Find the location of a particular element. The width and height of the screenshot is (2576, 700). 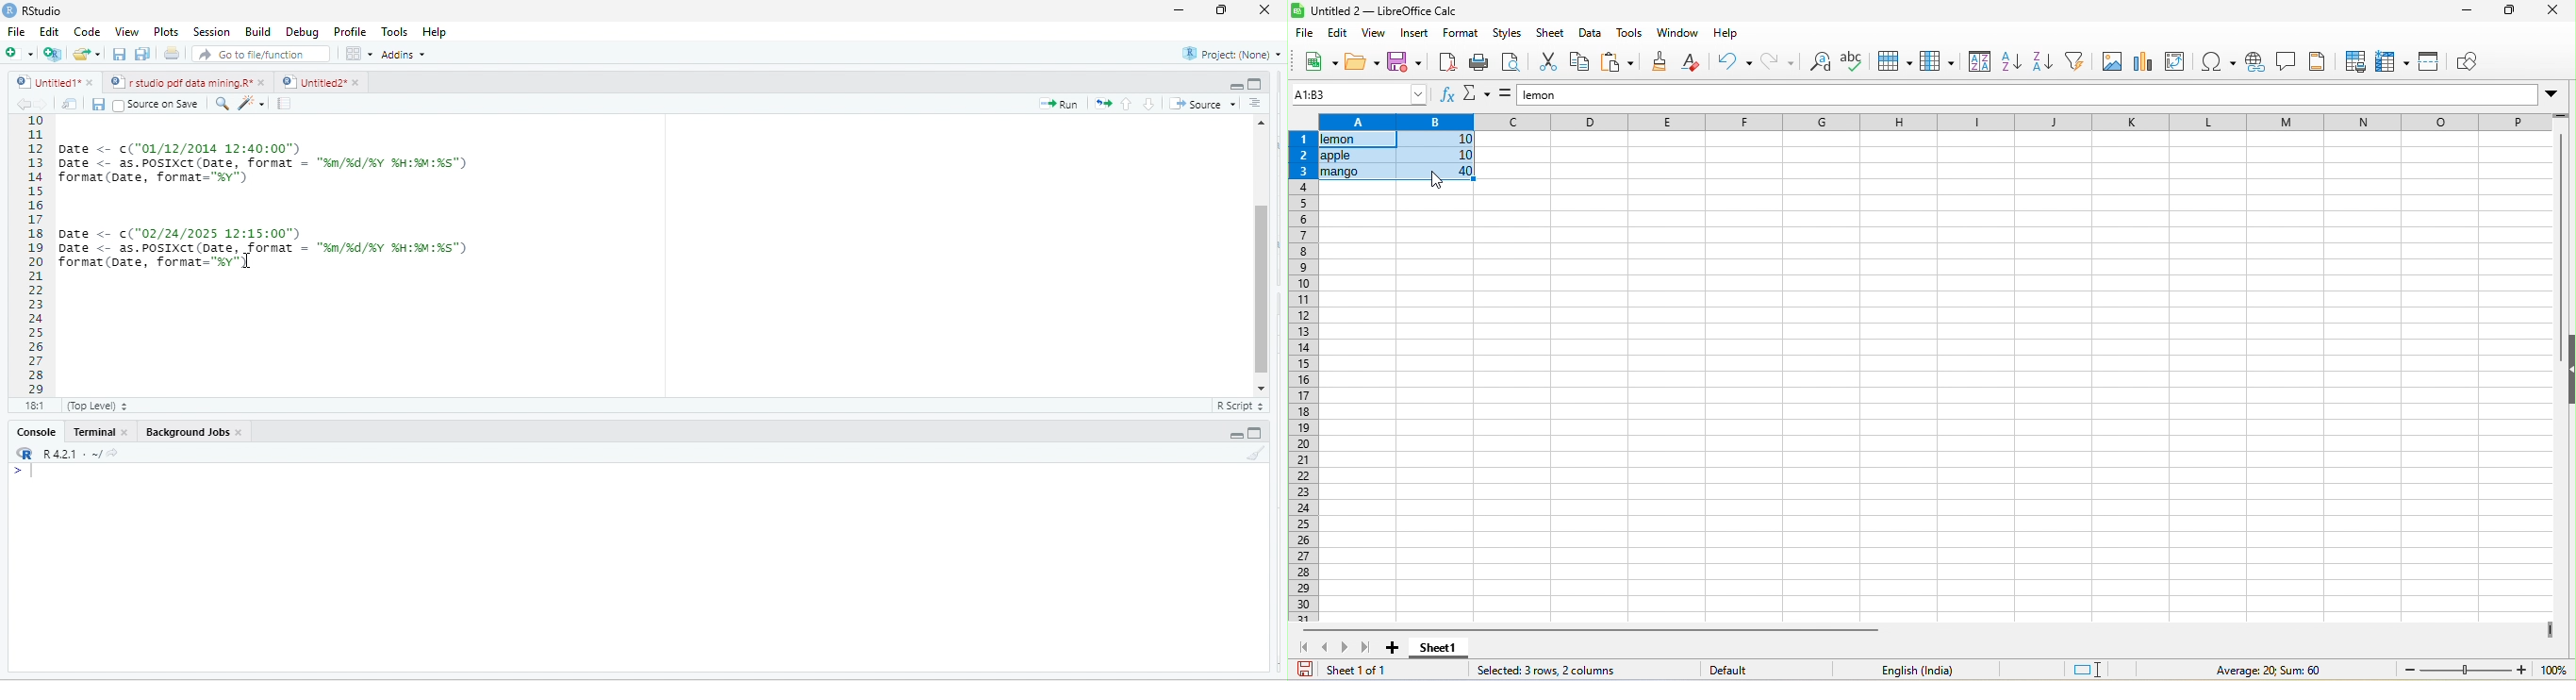

sheet 1 of 1 is located at coordinates (1356, 672).